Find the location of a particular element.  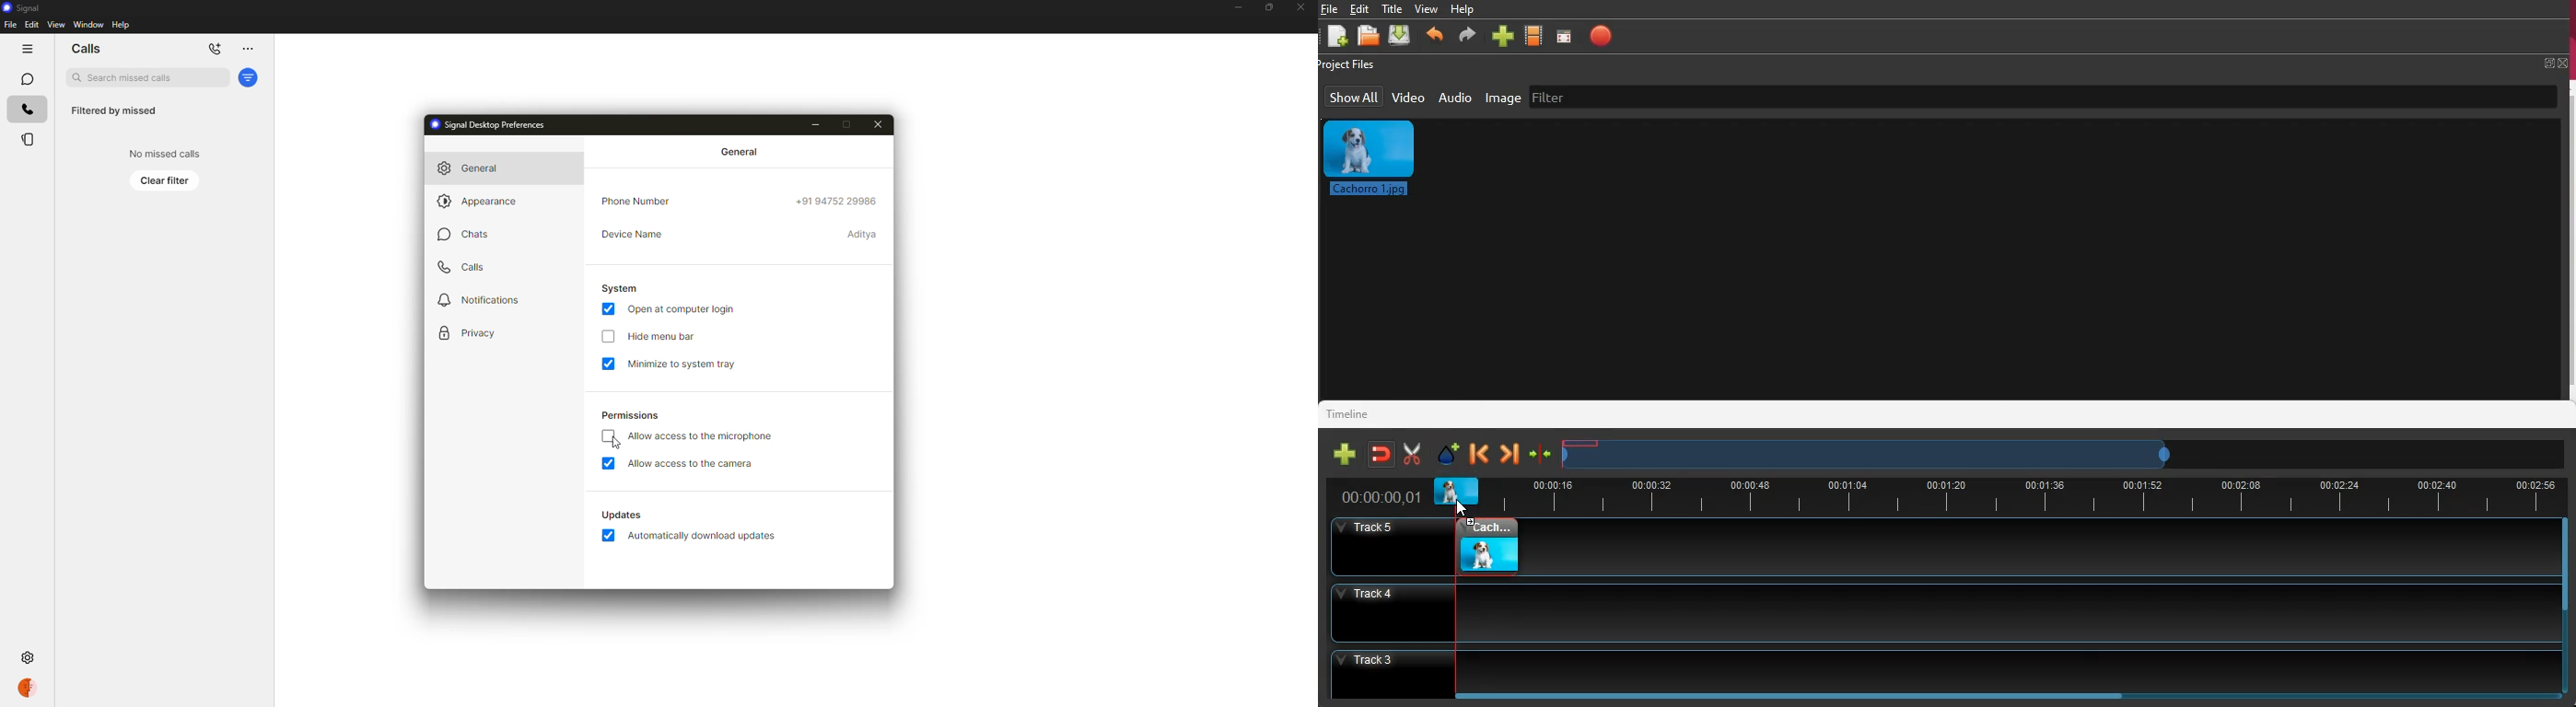

minimize to system tray is located at coordinates (687, 364).